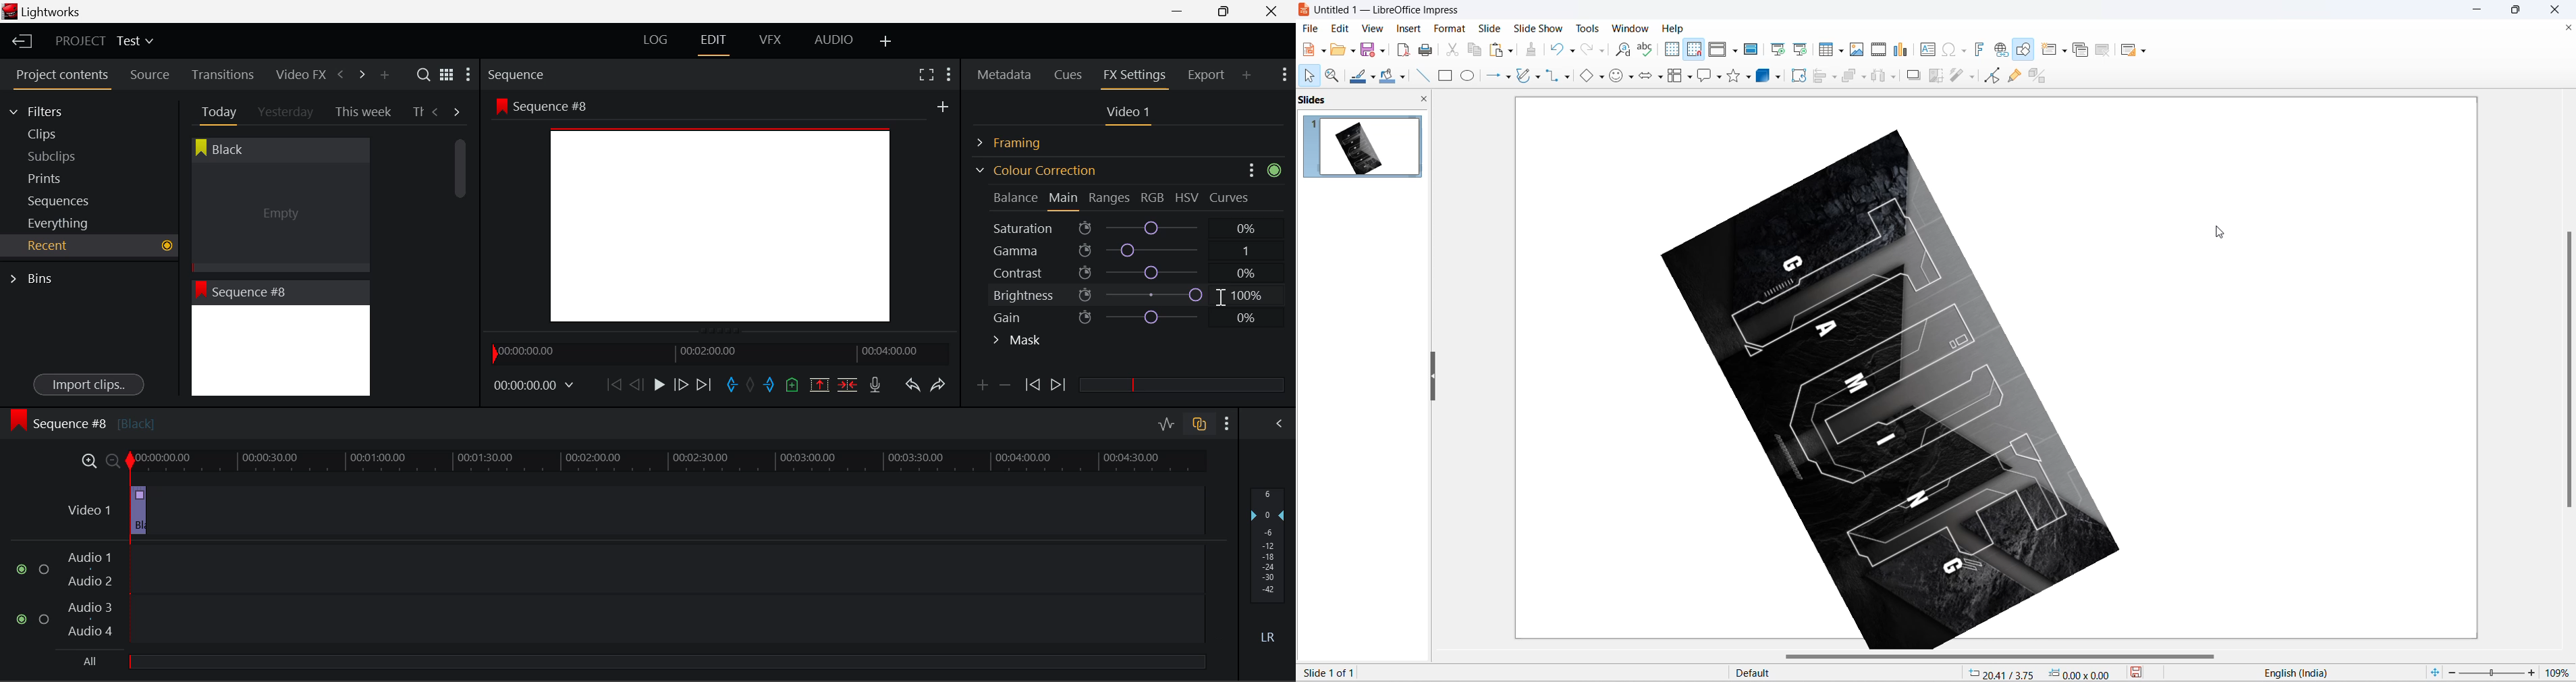  What do you see at coordinates (2568, 368) in the screenshot?
I see `vertical scroll bar` at bounding box center [2568, 368].